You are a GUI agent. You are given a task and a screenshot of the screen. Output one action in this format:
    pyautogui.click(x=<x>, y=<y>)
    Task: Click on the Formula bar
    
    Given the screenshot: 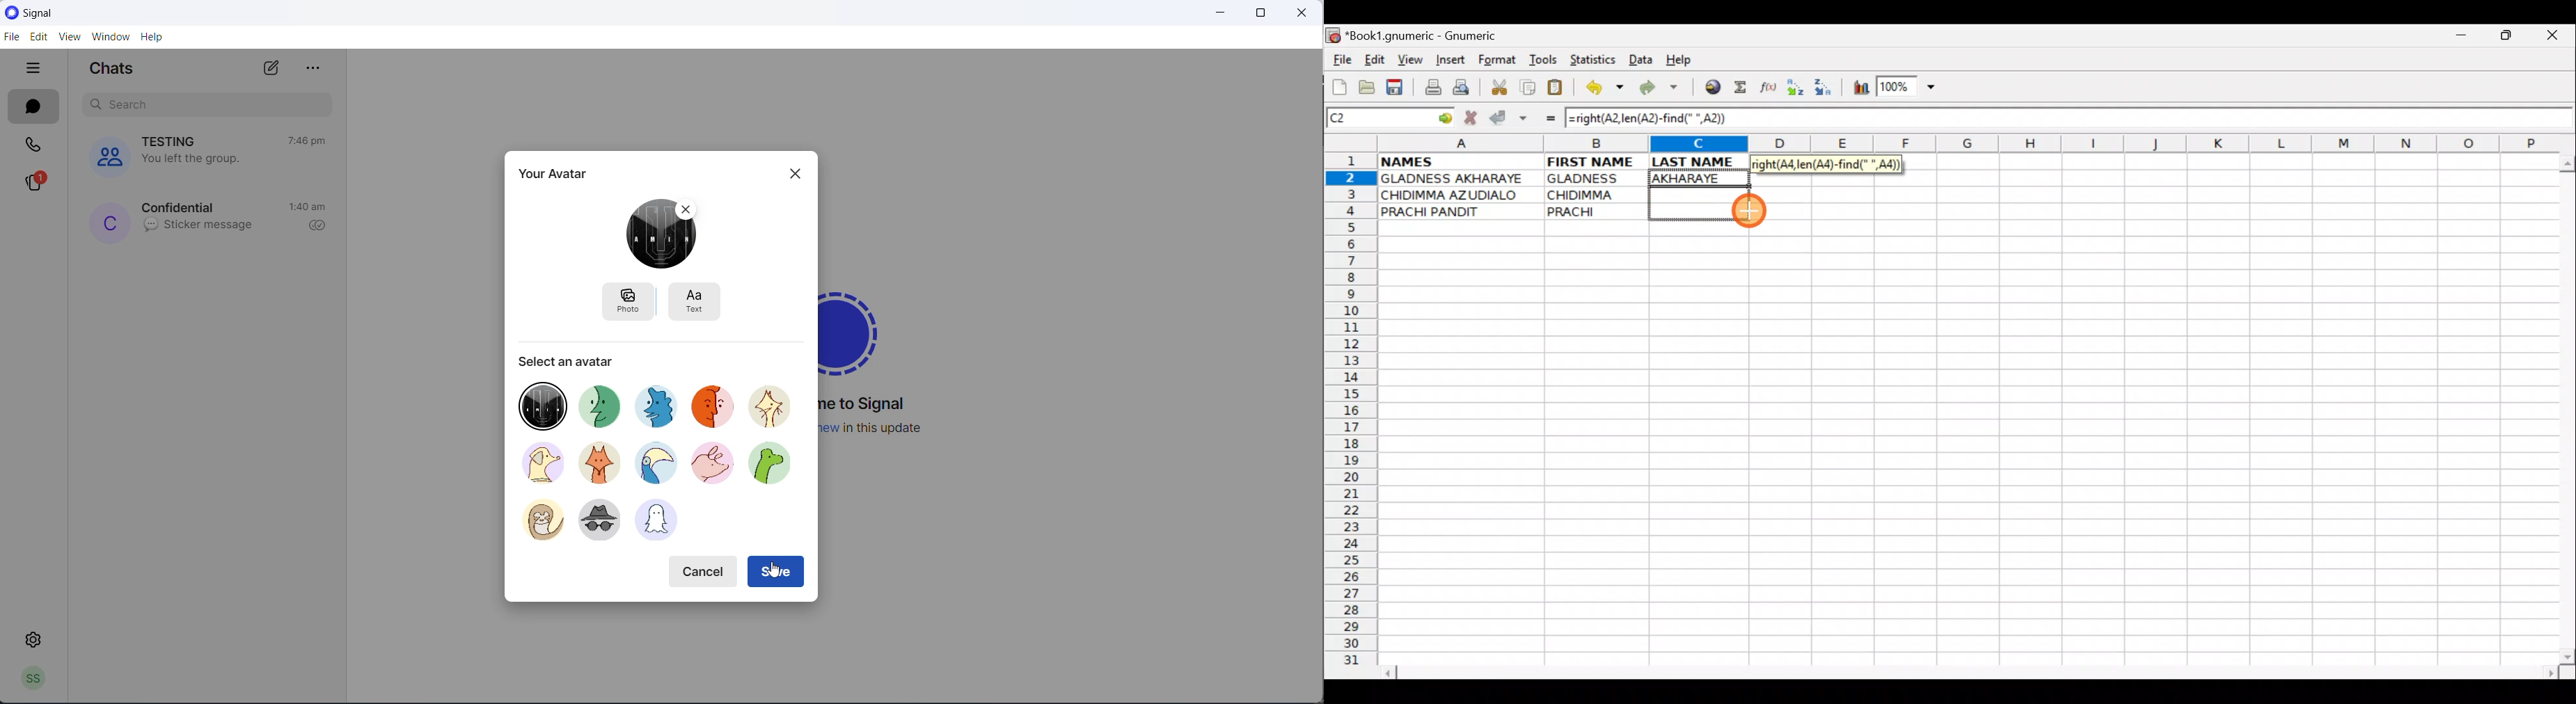 What is the action you would take?
    pyautogui.click(x=2157, y=119)
    